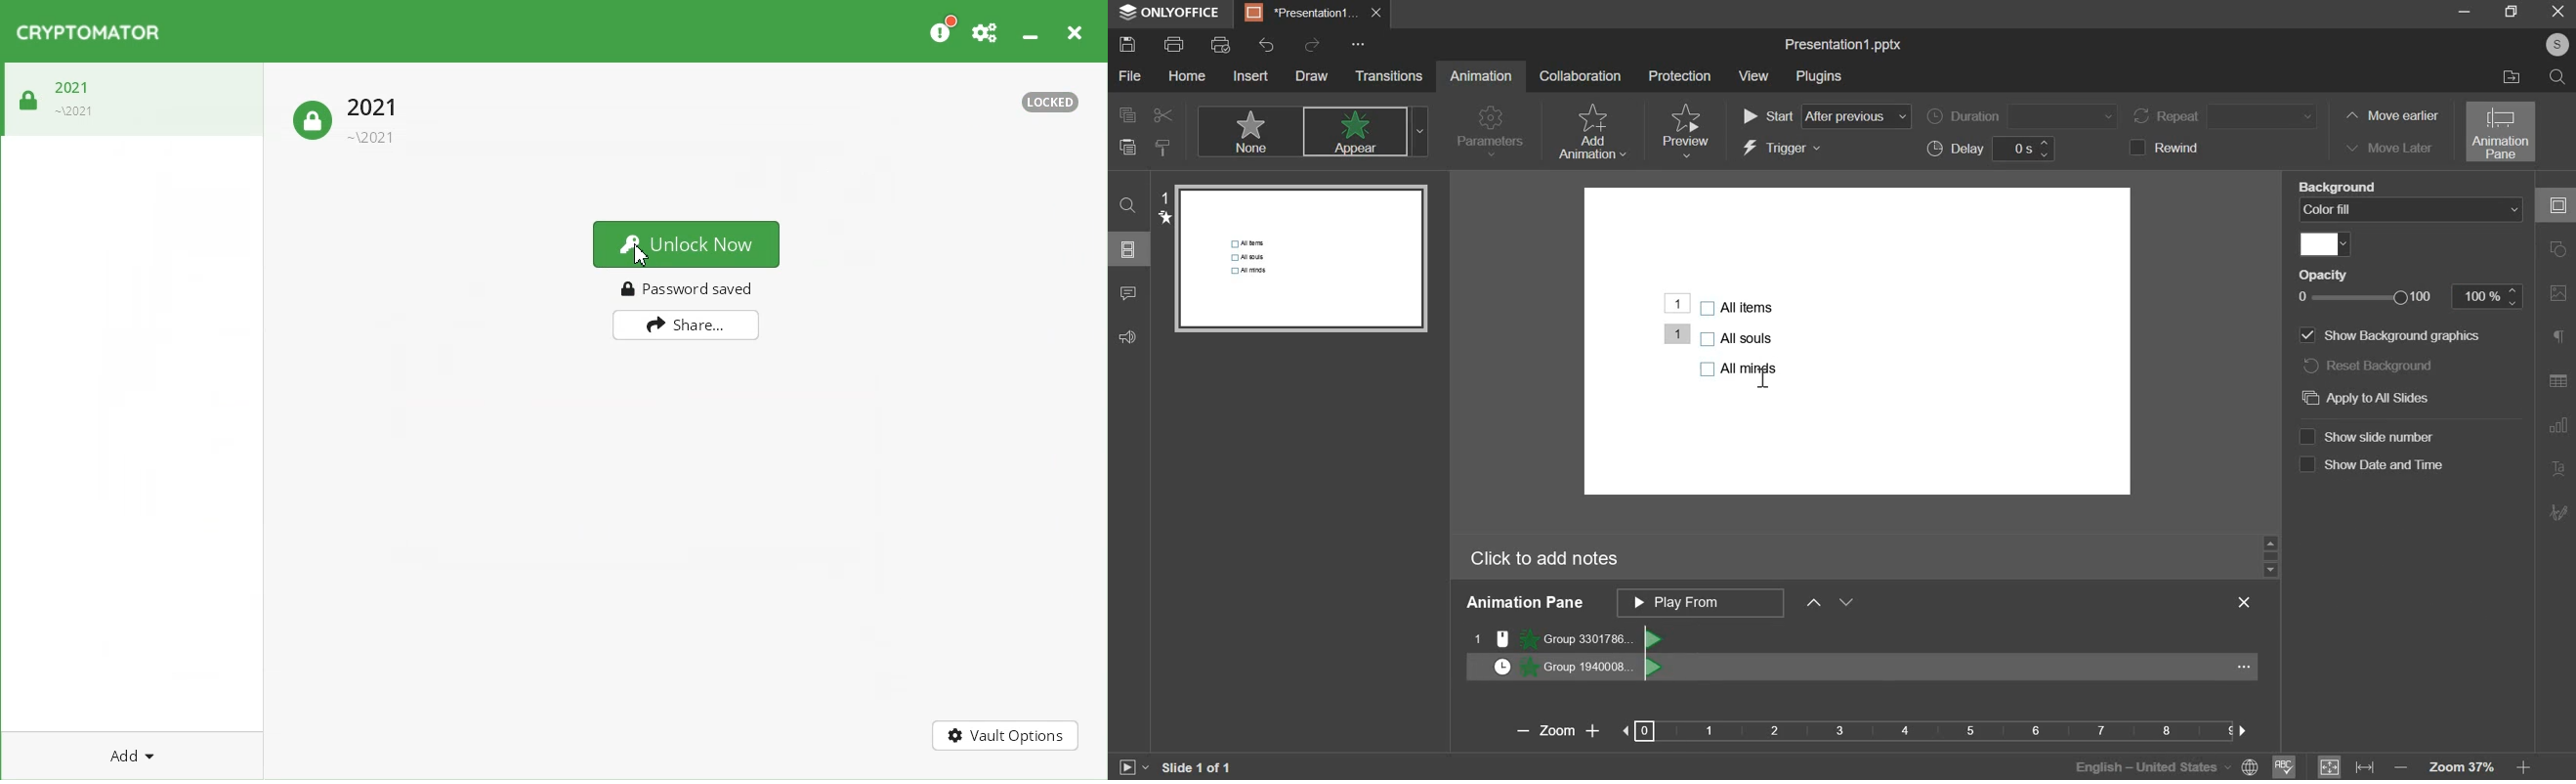  I want to click on start order, so click(1826, 117).